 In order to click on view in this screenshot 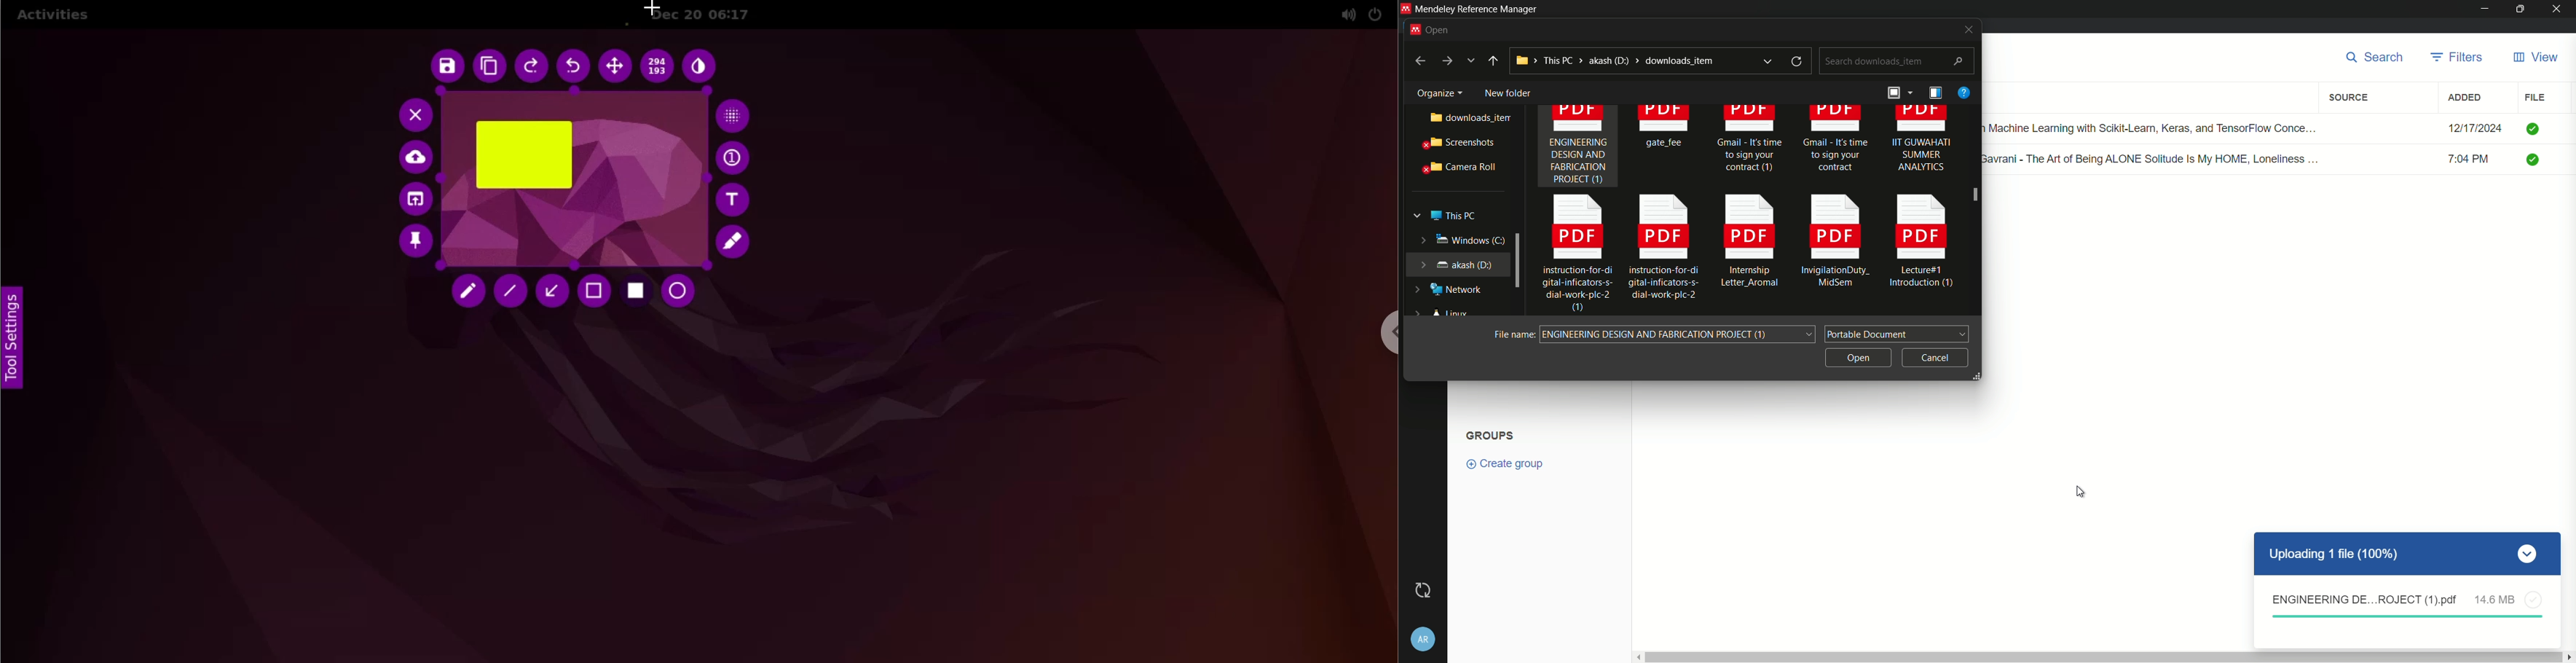, I will do `click(2535, 58)`.